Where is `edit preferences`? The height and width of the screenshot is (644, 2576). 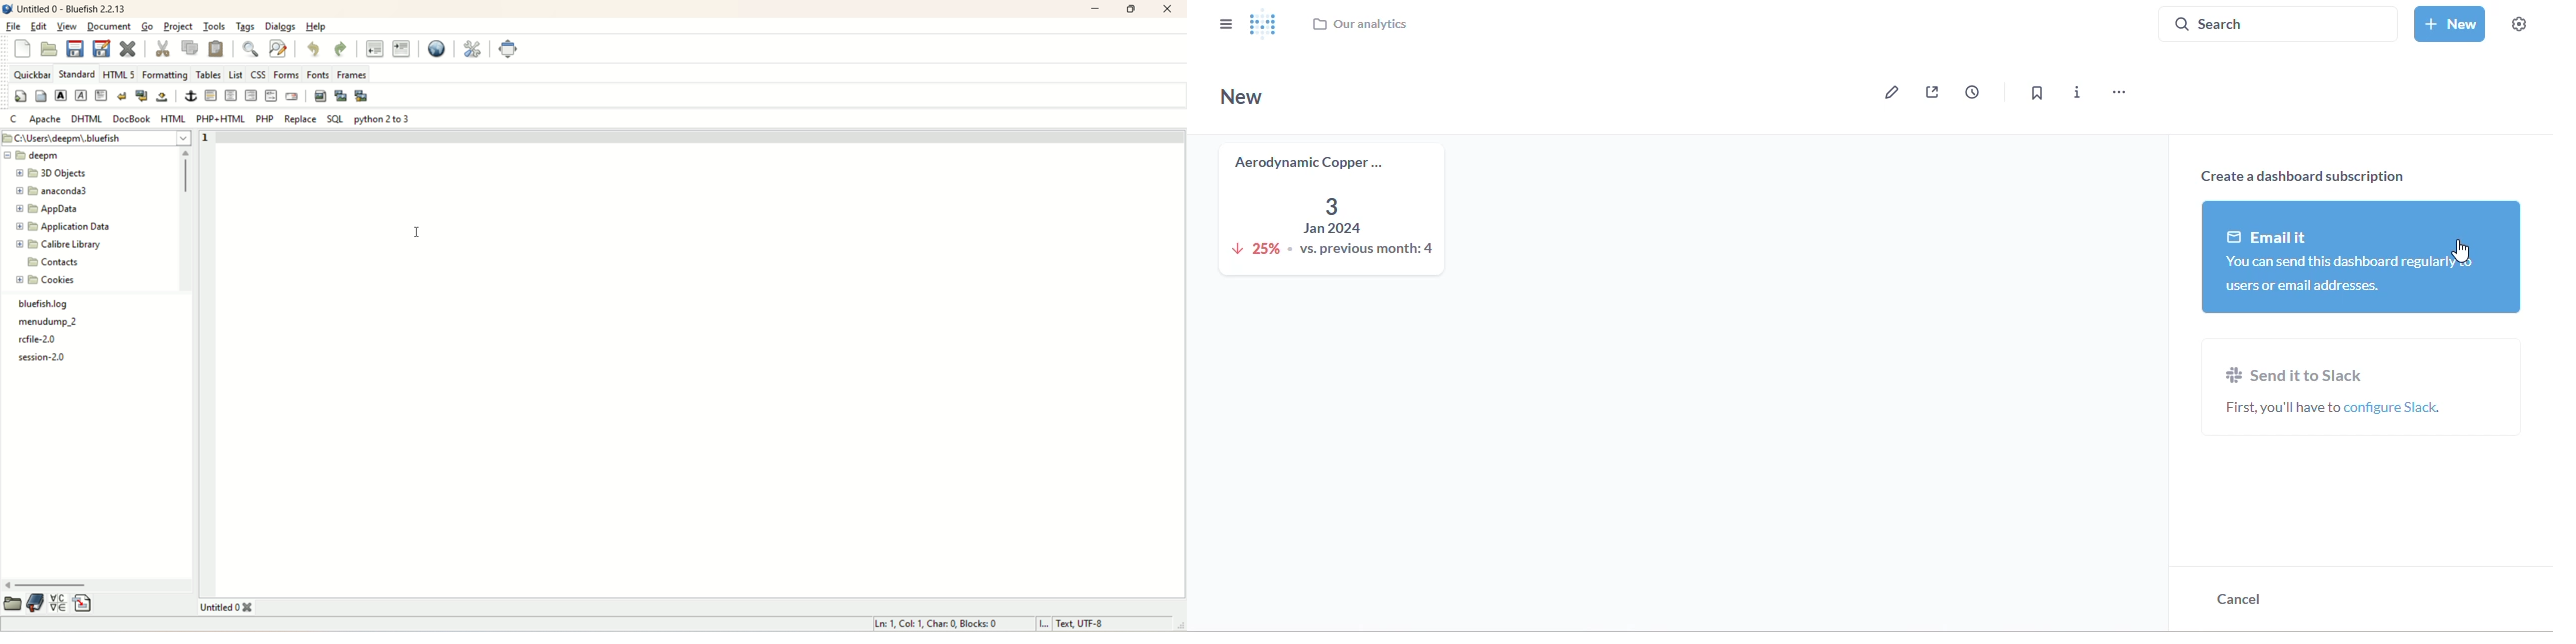
edit preferences is located at coordinates (476, 49).